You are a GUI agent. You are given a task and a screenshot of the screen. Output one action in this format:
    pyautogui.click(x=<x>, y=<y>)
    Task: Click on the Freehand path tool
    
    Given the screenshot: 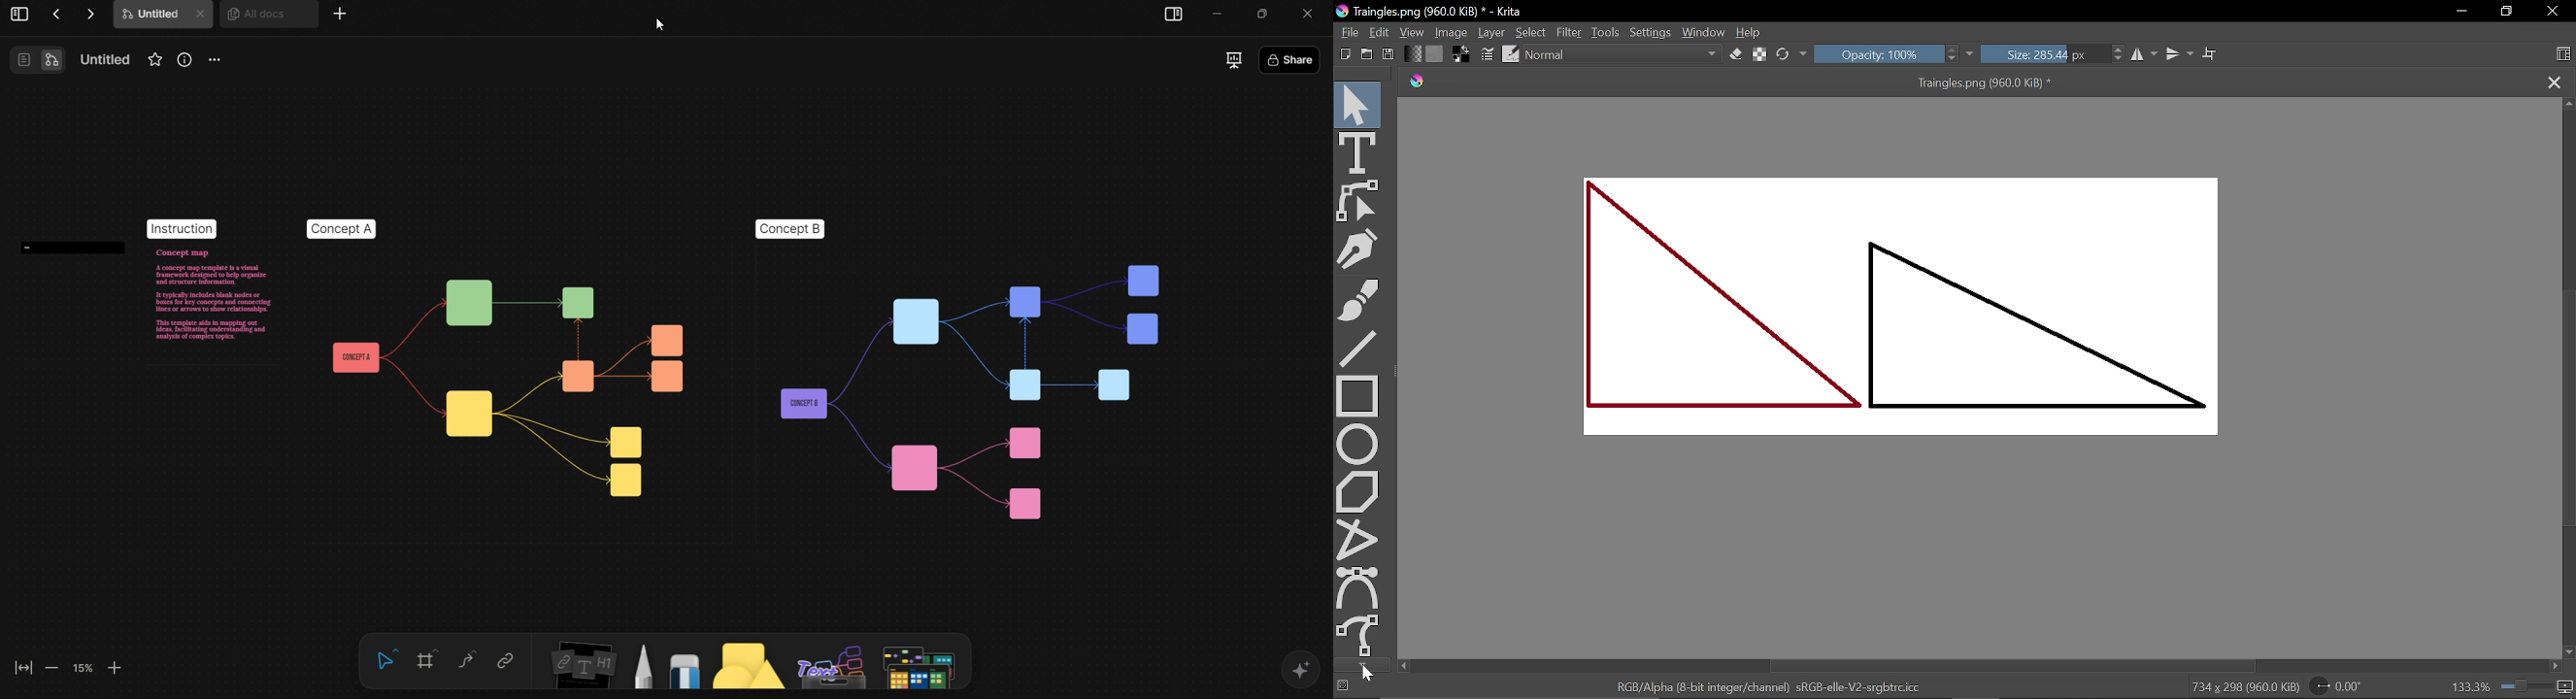 What is the action you would take?
    pyautogui.click(x=1361, y=636)
    